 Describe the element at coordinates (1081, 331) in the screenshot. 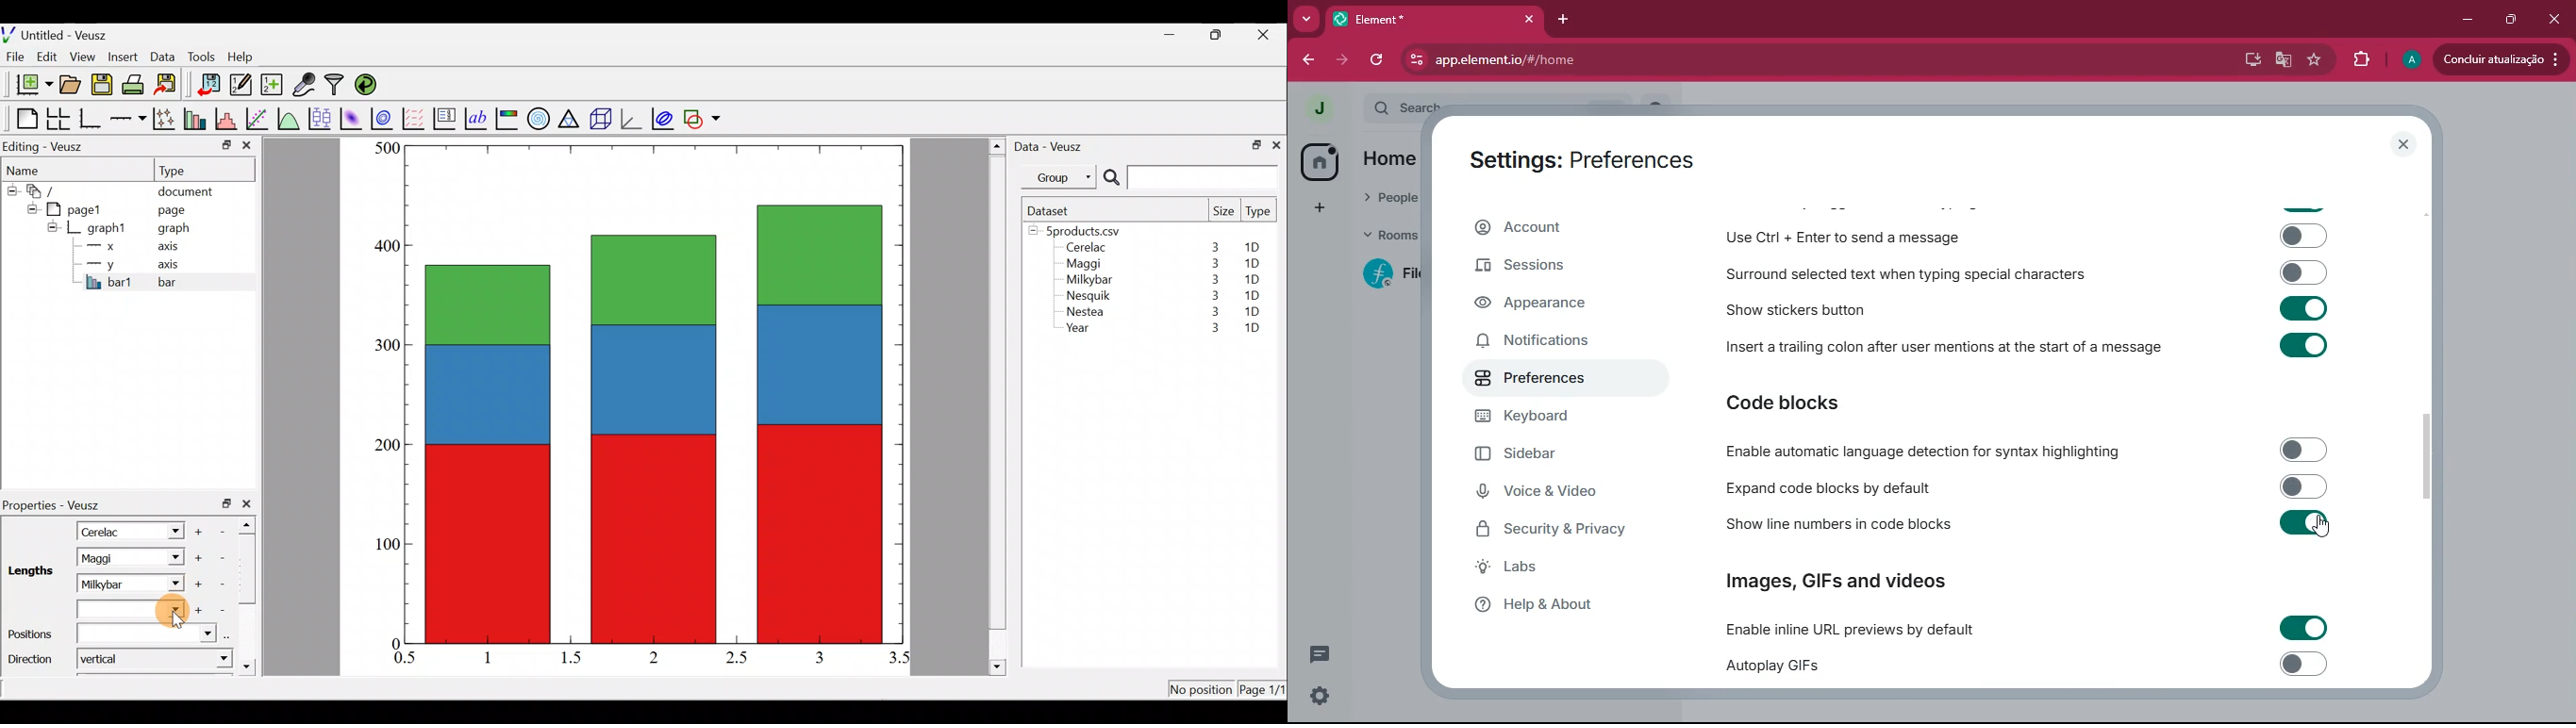

I see `Year` at that location.